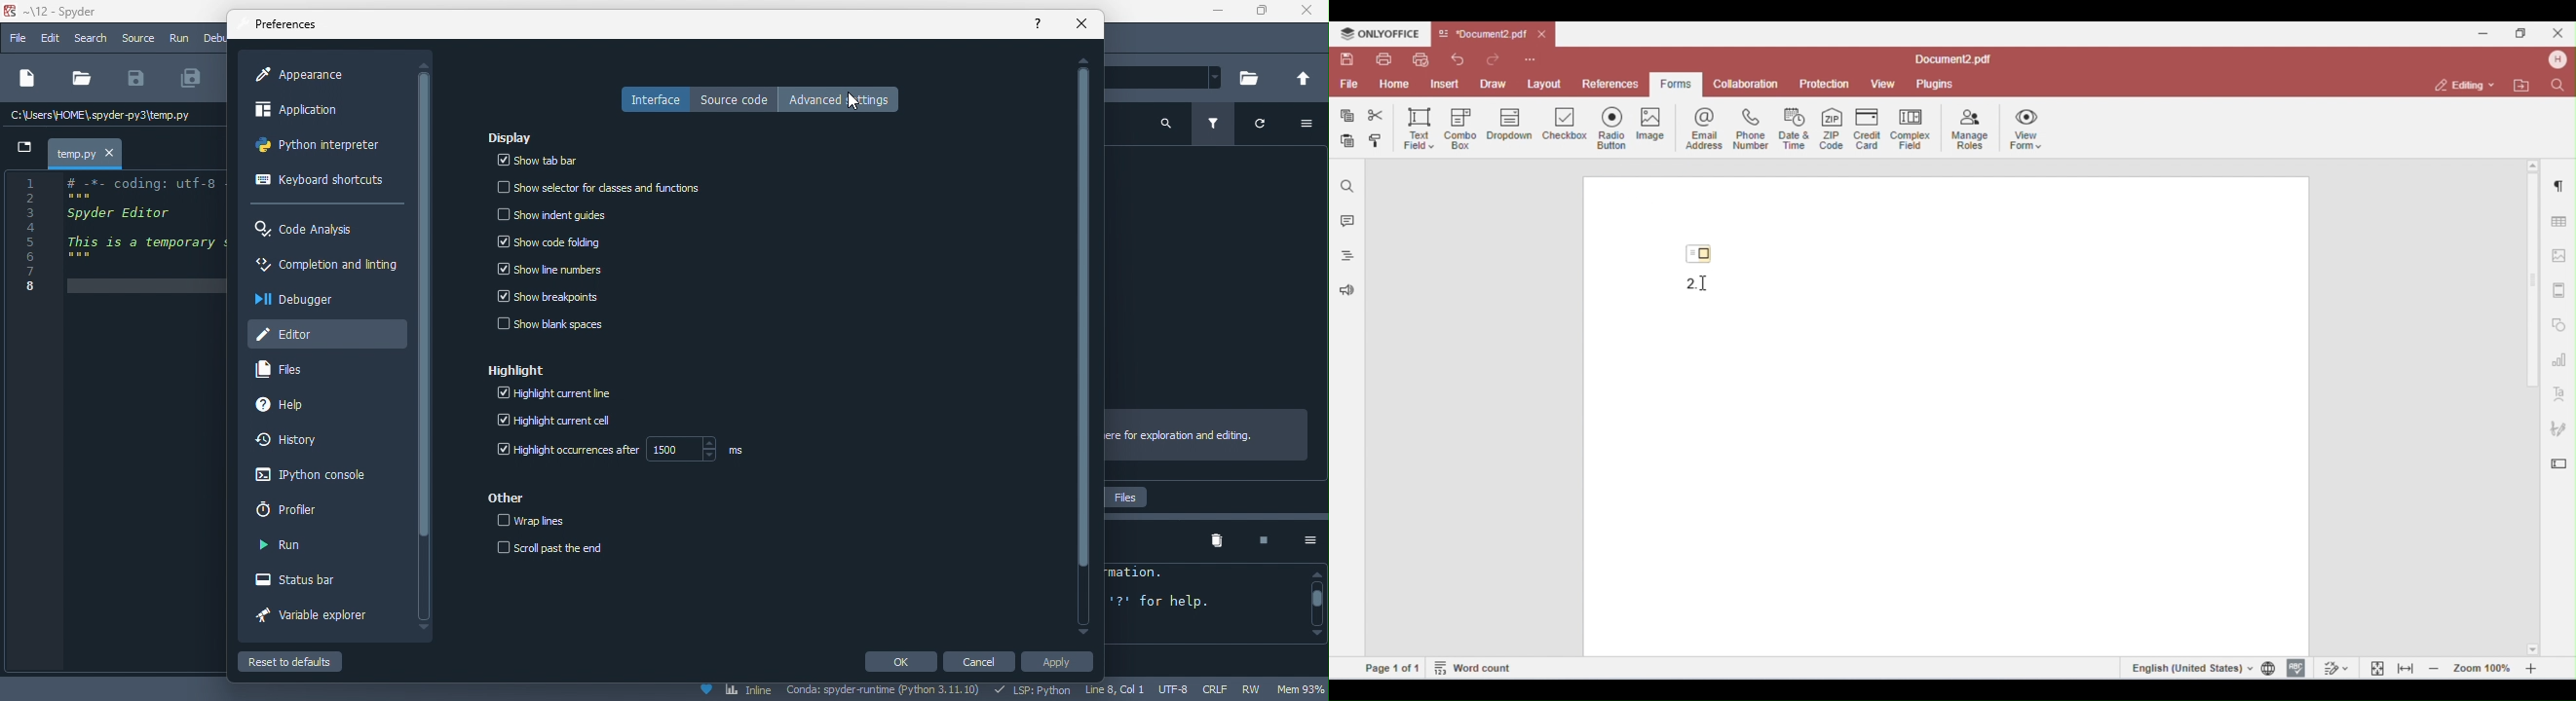 This screenshot has width=2576, height=728. I want to click on cancel, so click(982, 662).